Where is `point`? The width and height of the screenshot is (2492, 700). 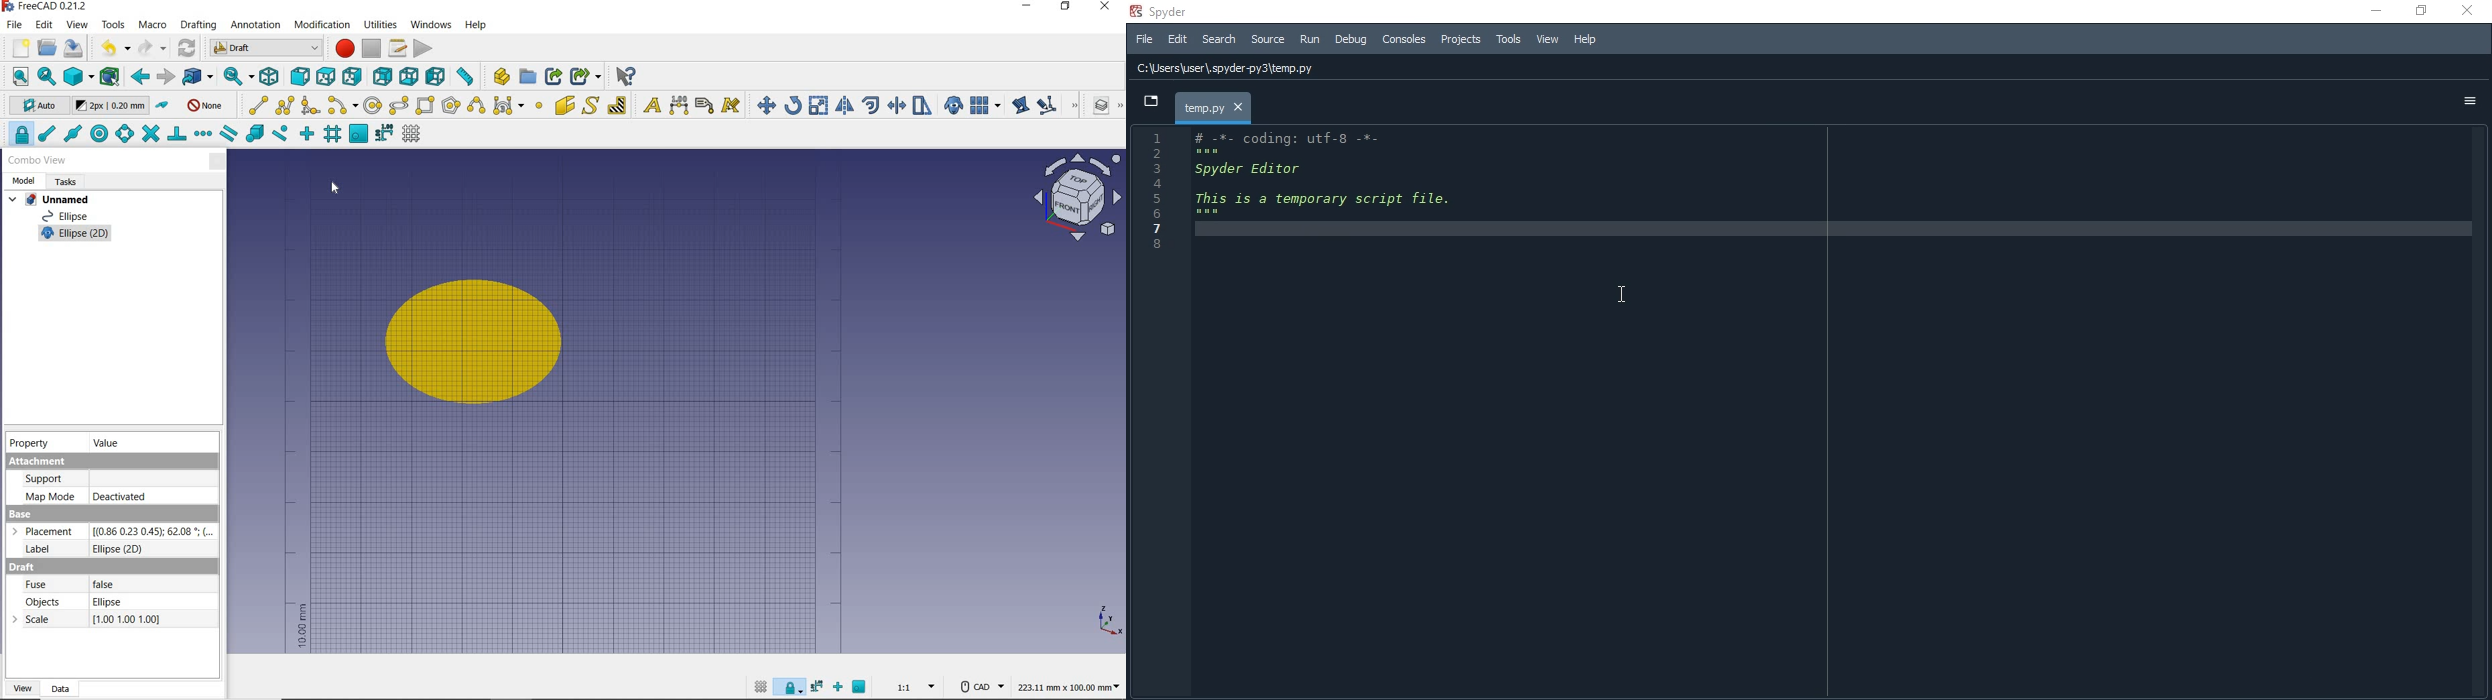 point is located at coordinates (540, 105).